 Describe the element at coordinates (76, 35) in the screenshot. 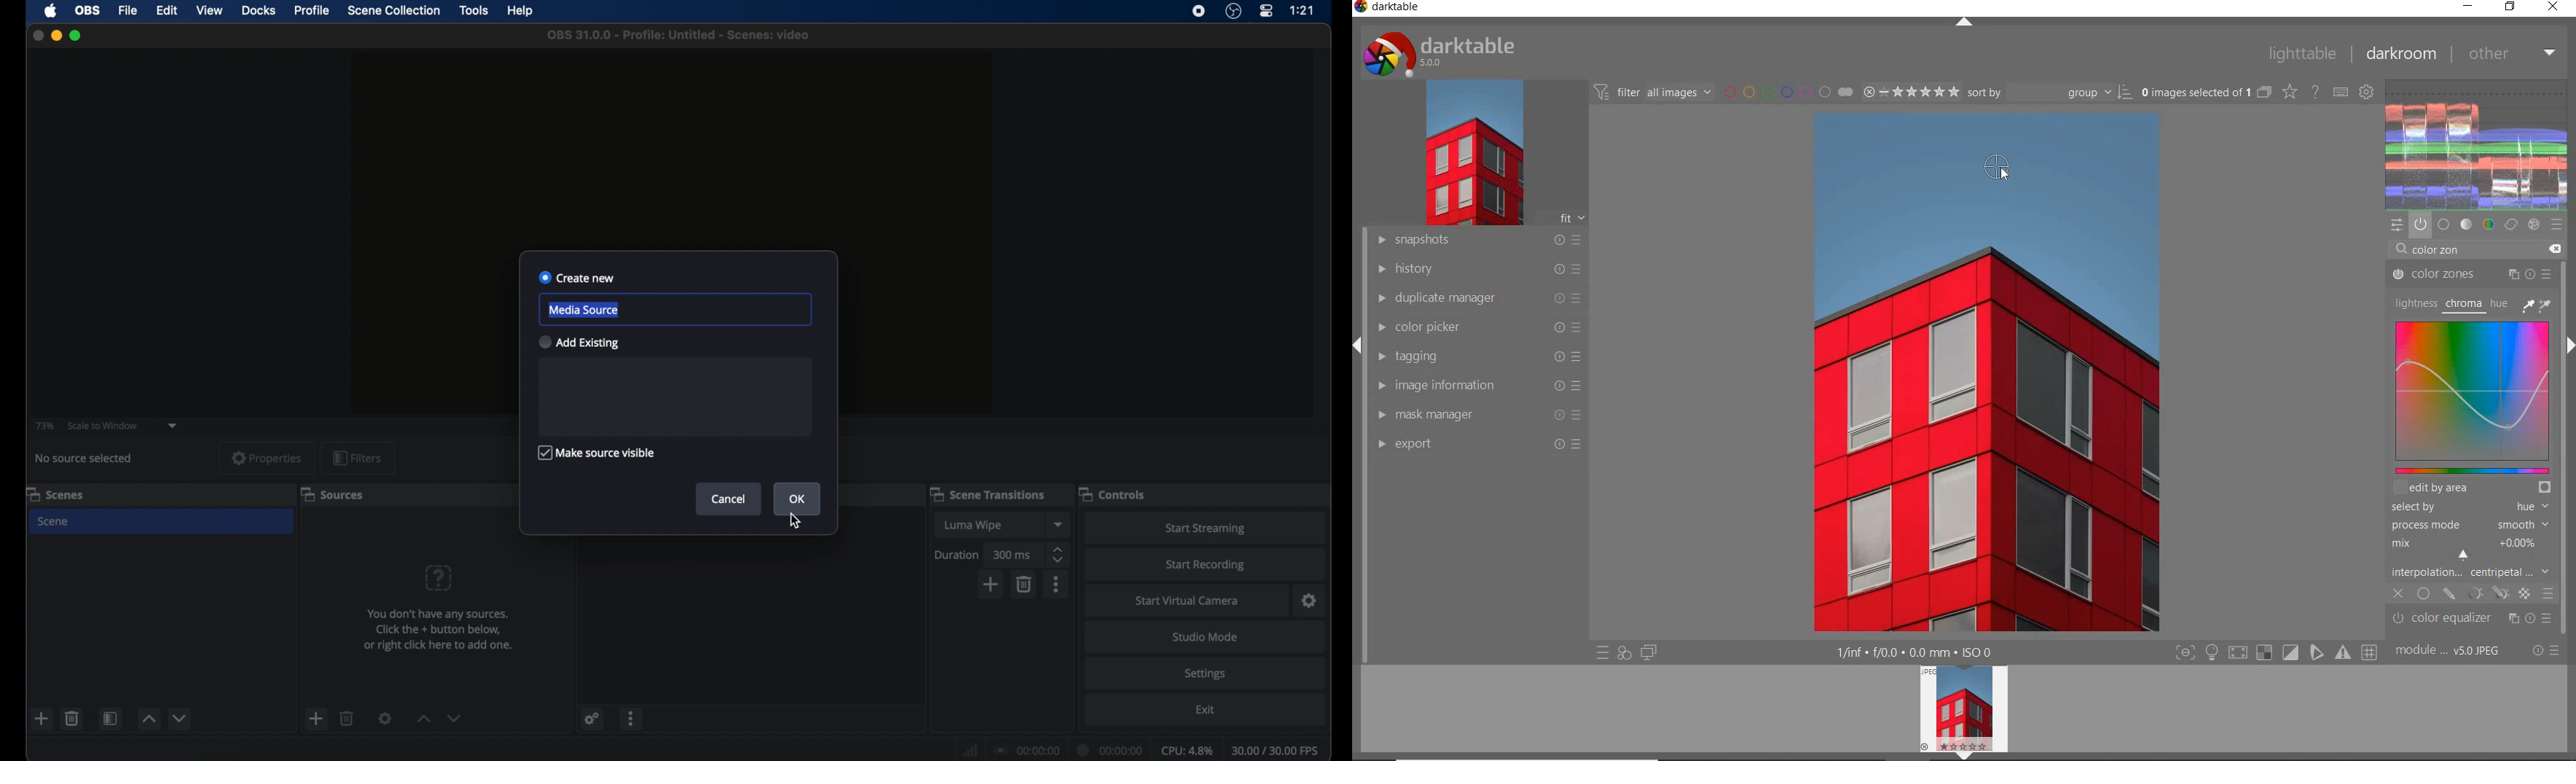

I see `maximize` at that location.